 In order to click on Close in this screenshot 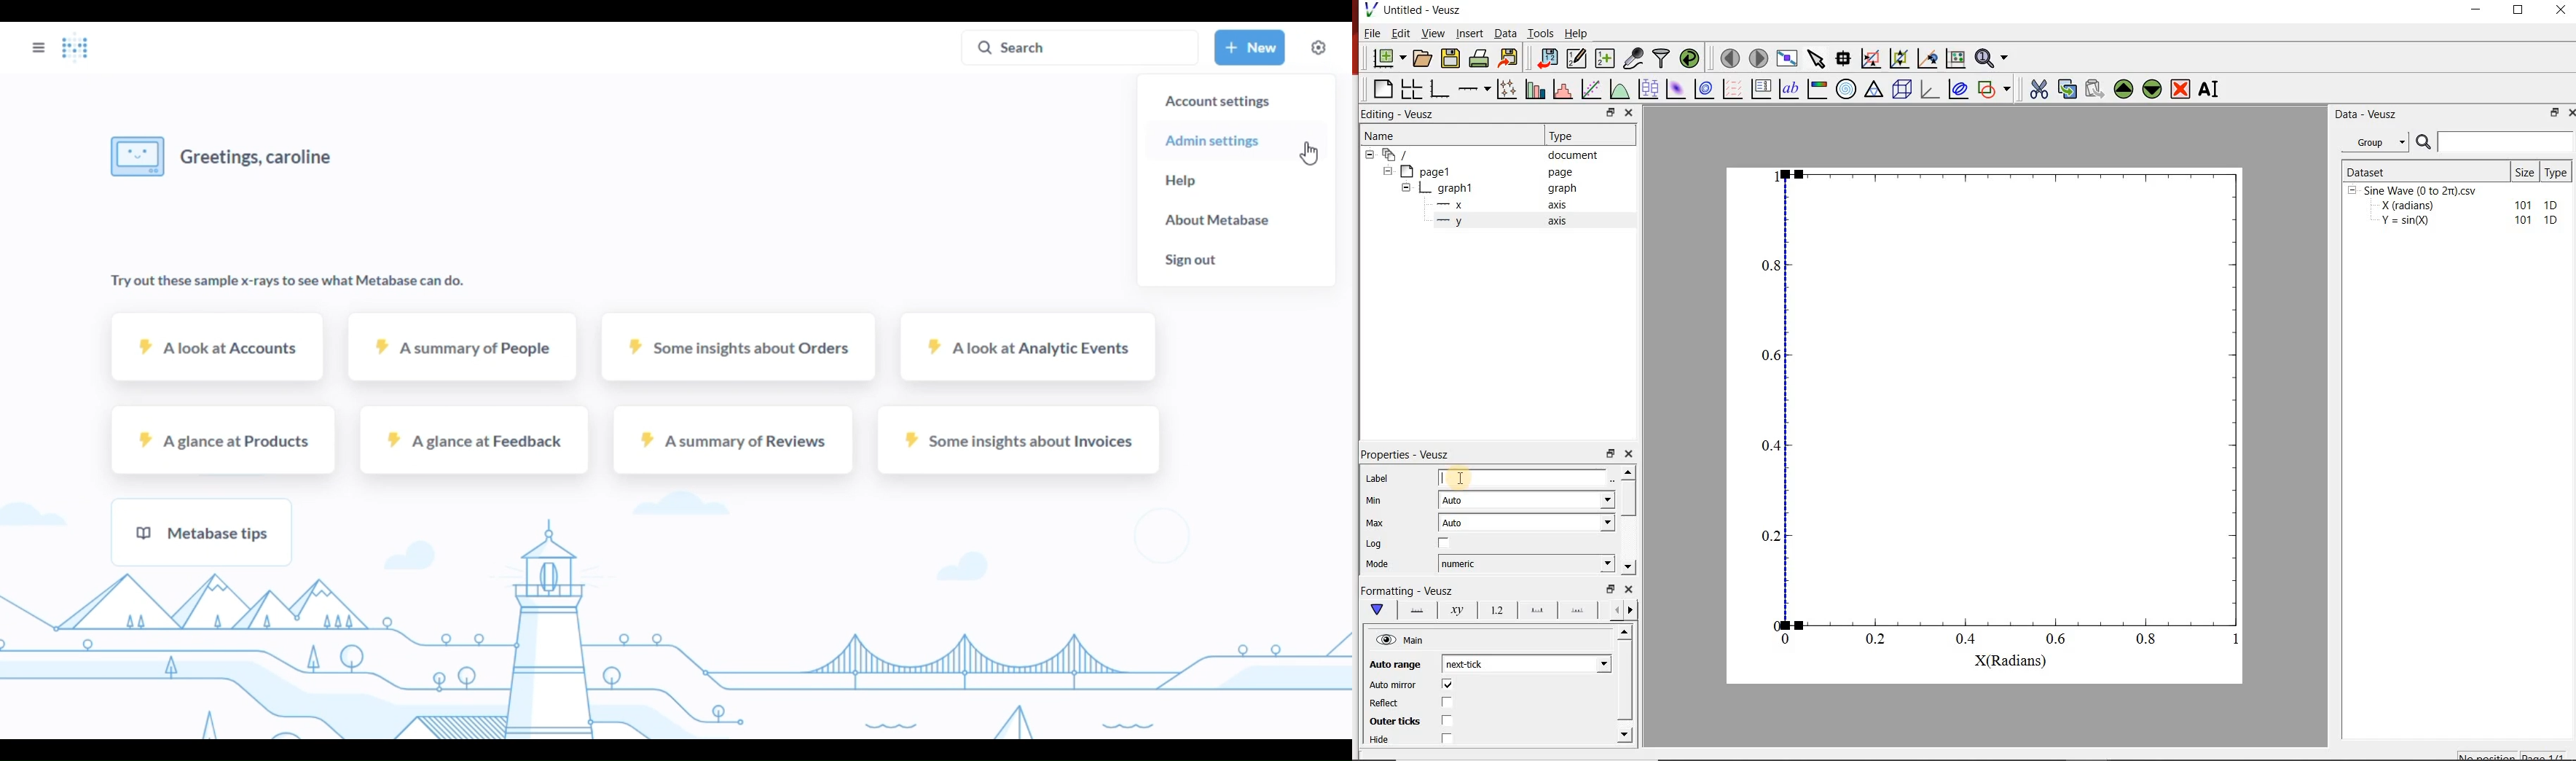, I will do `click(1630, 589)`.